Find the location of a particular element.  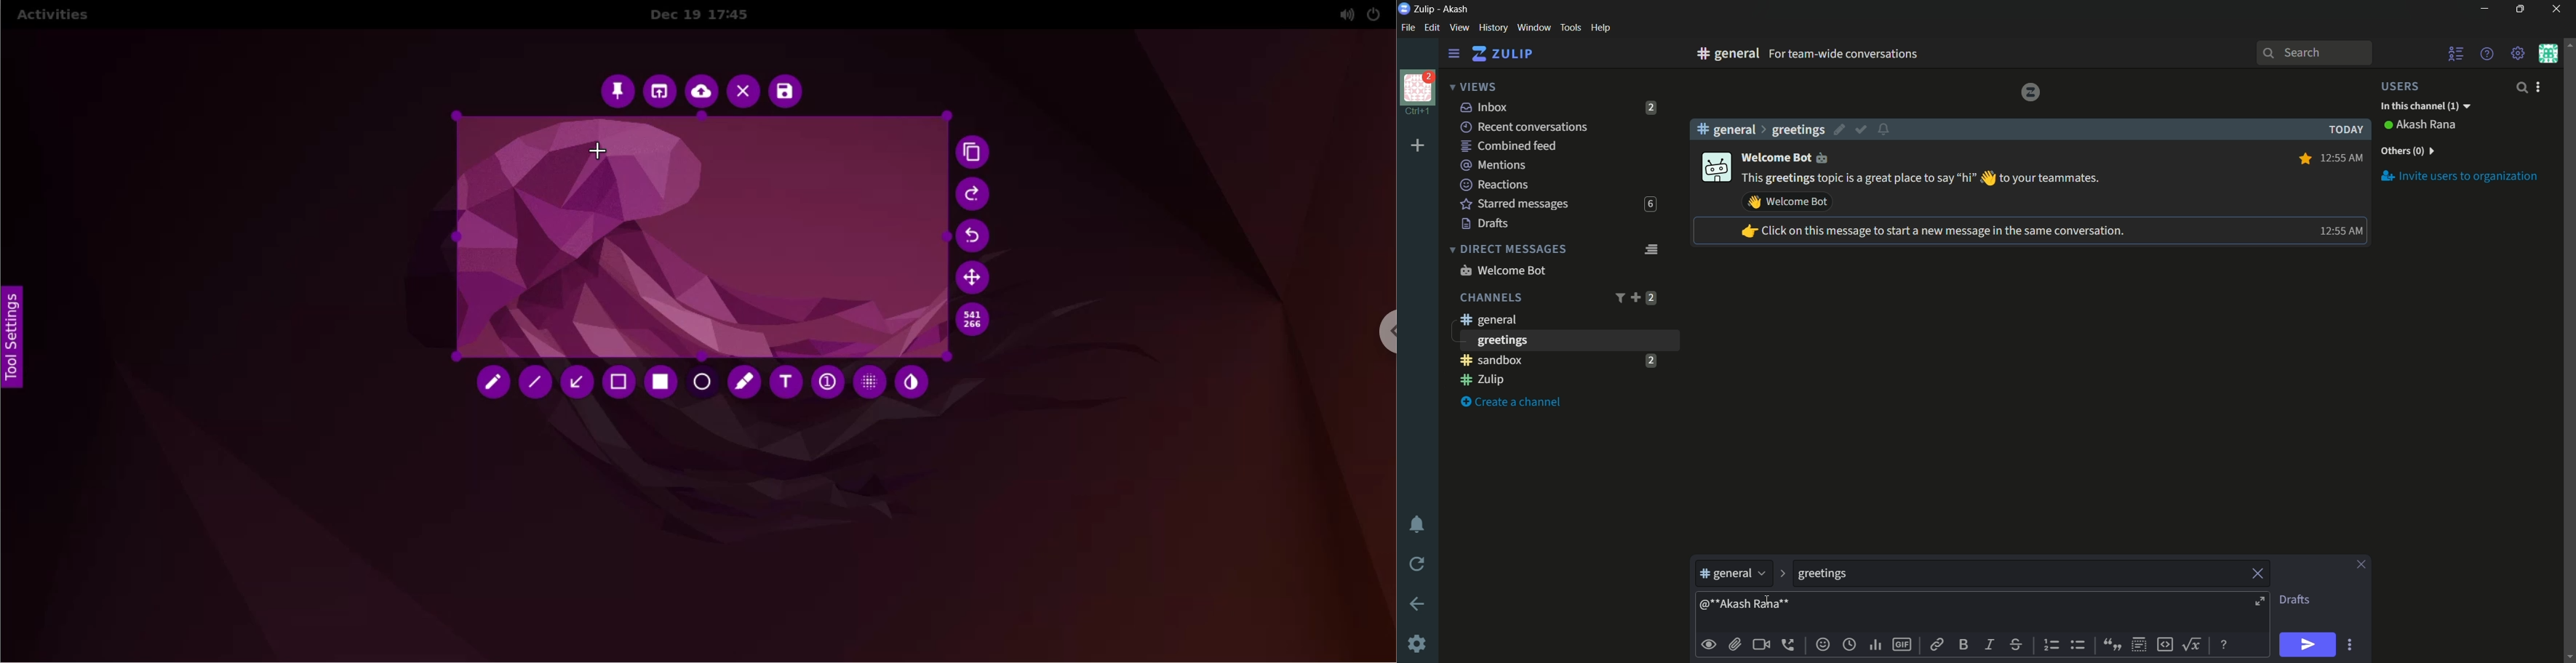

 is located at coordinates (1709, 645).